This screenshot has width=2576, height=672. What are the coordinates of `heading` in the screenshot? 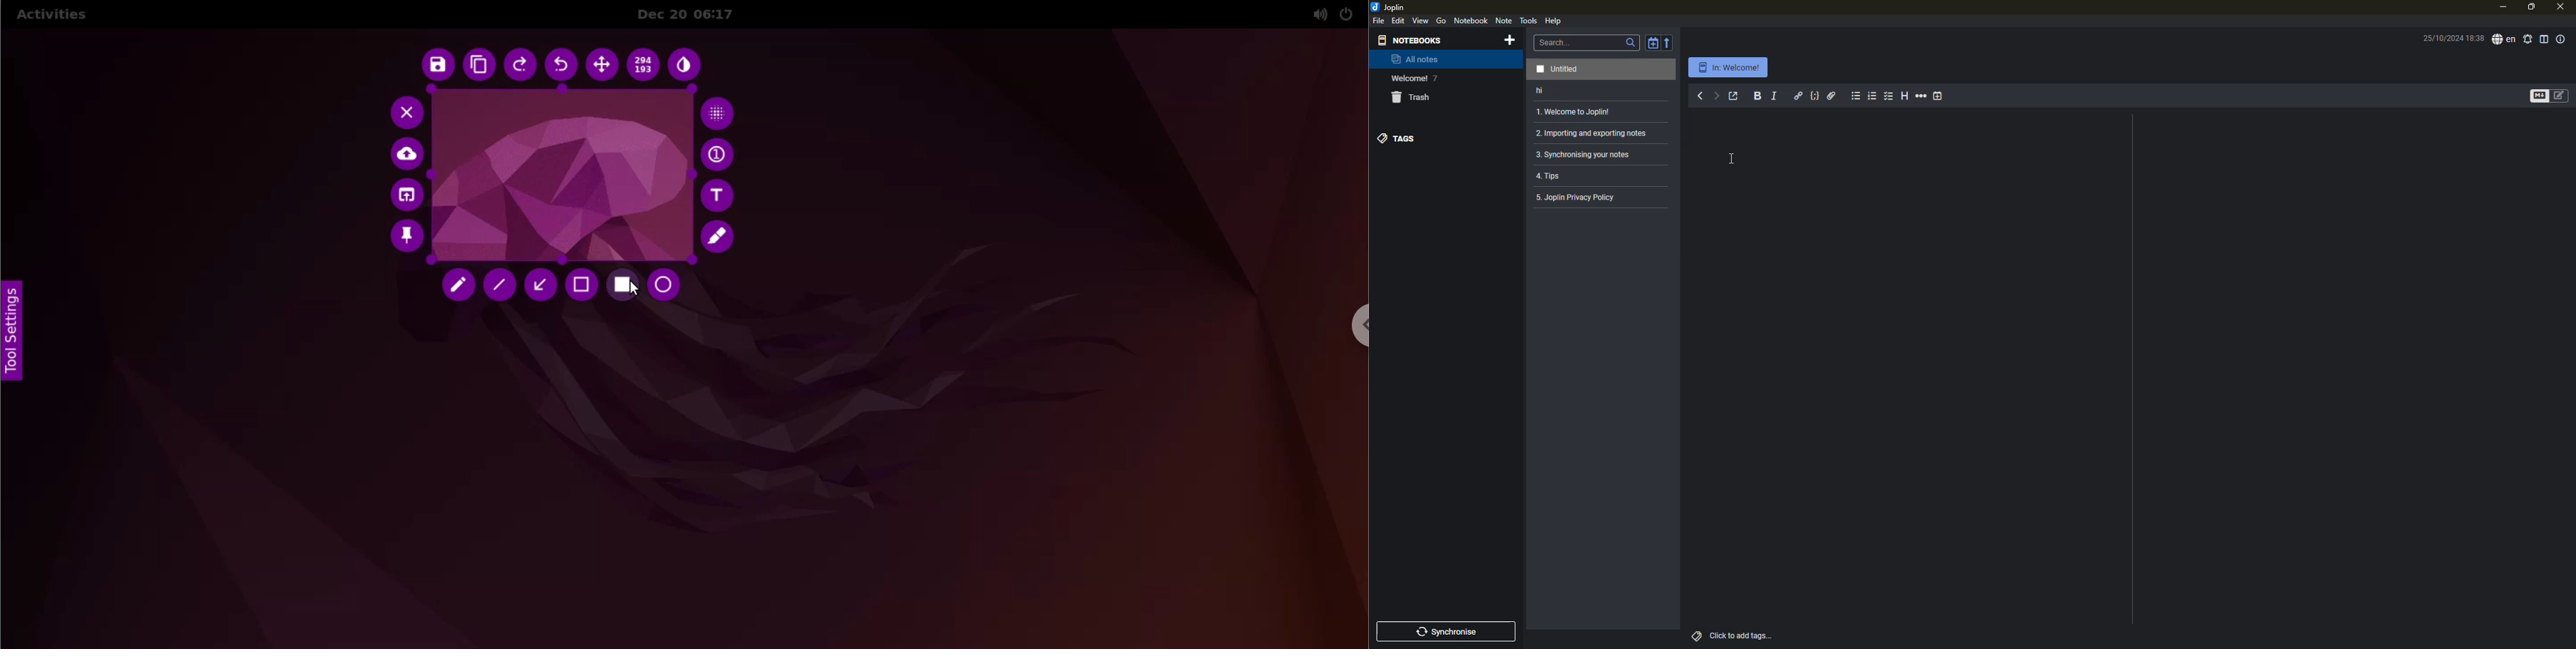 It's located at (1904, 96).